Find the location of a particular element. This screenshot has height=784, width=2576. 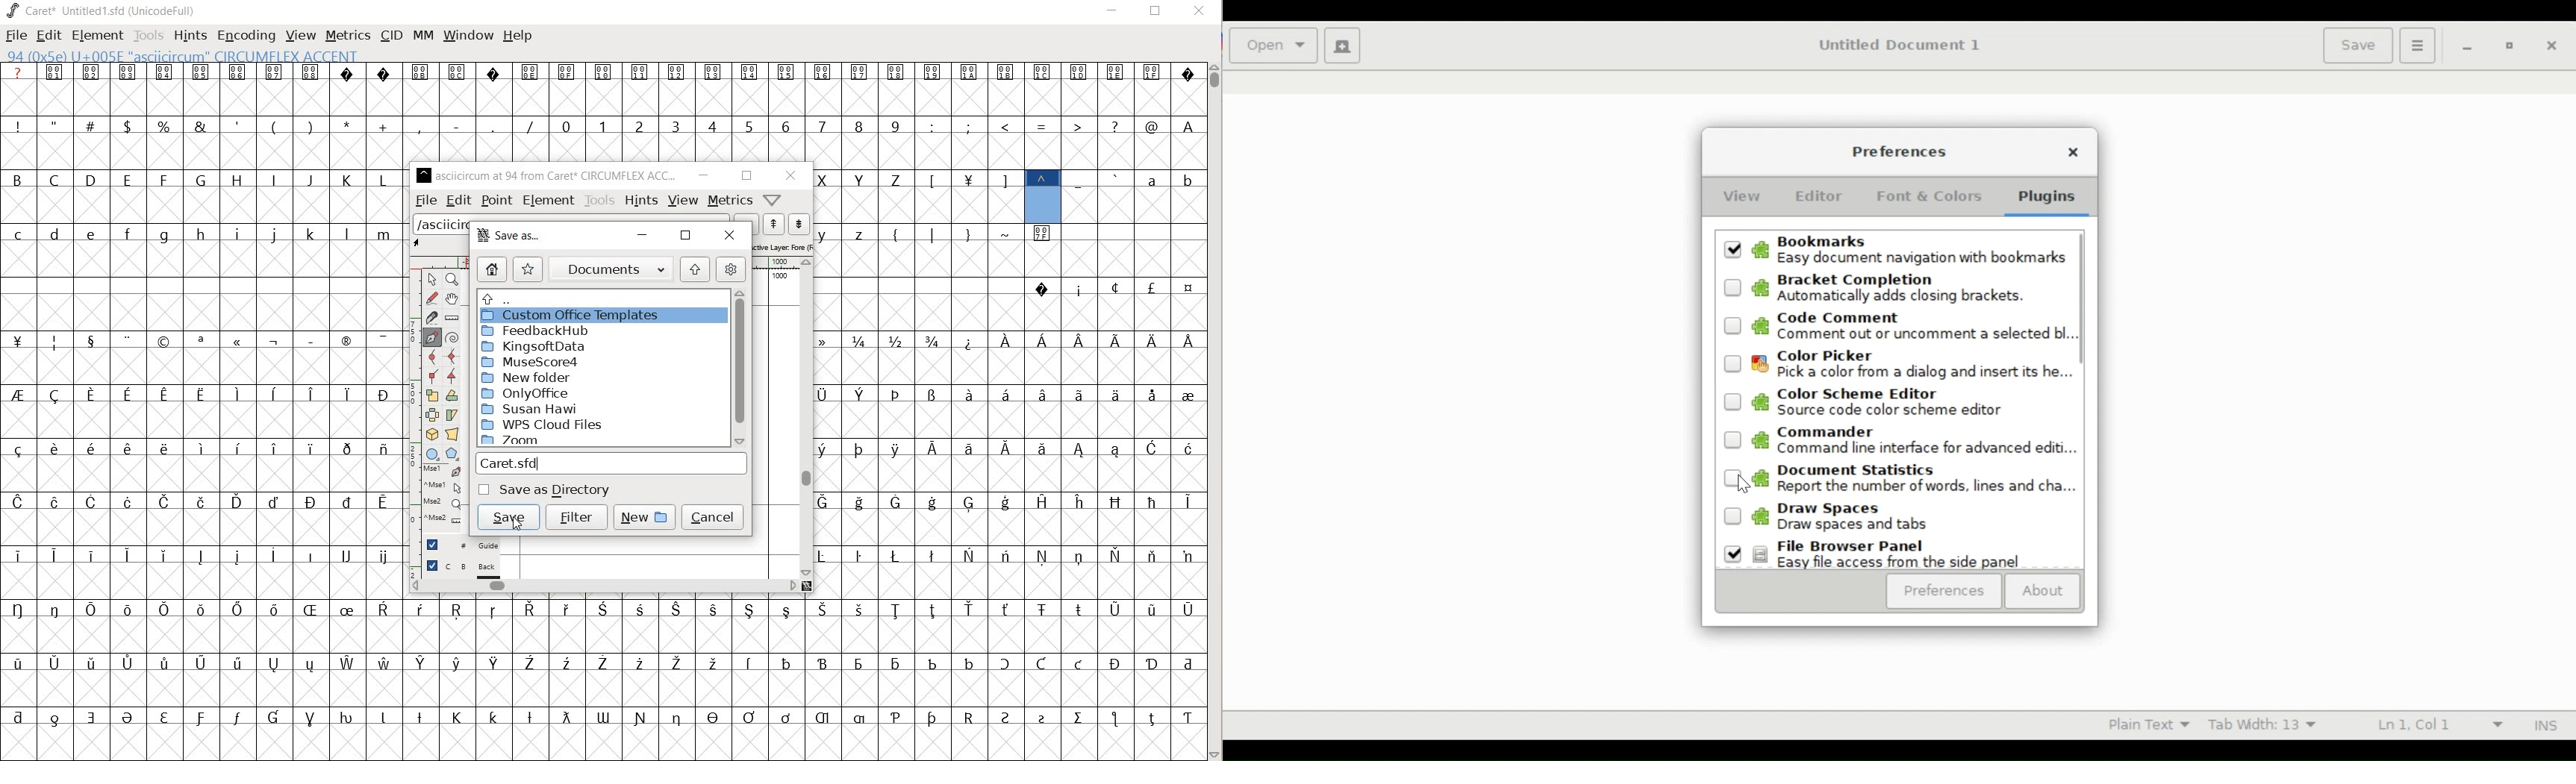

background is located at coordinates (464, 568).